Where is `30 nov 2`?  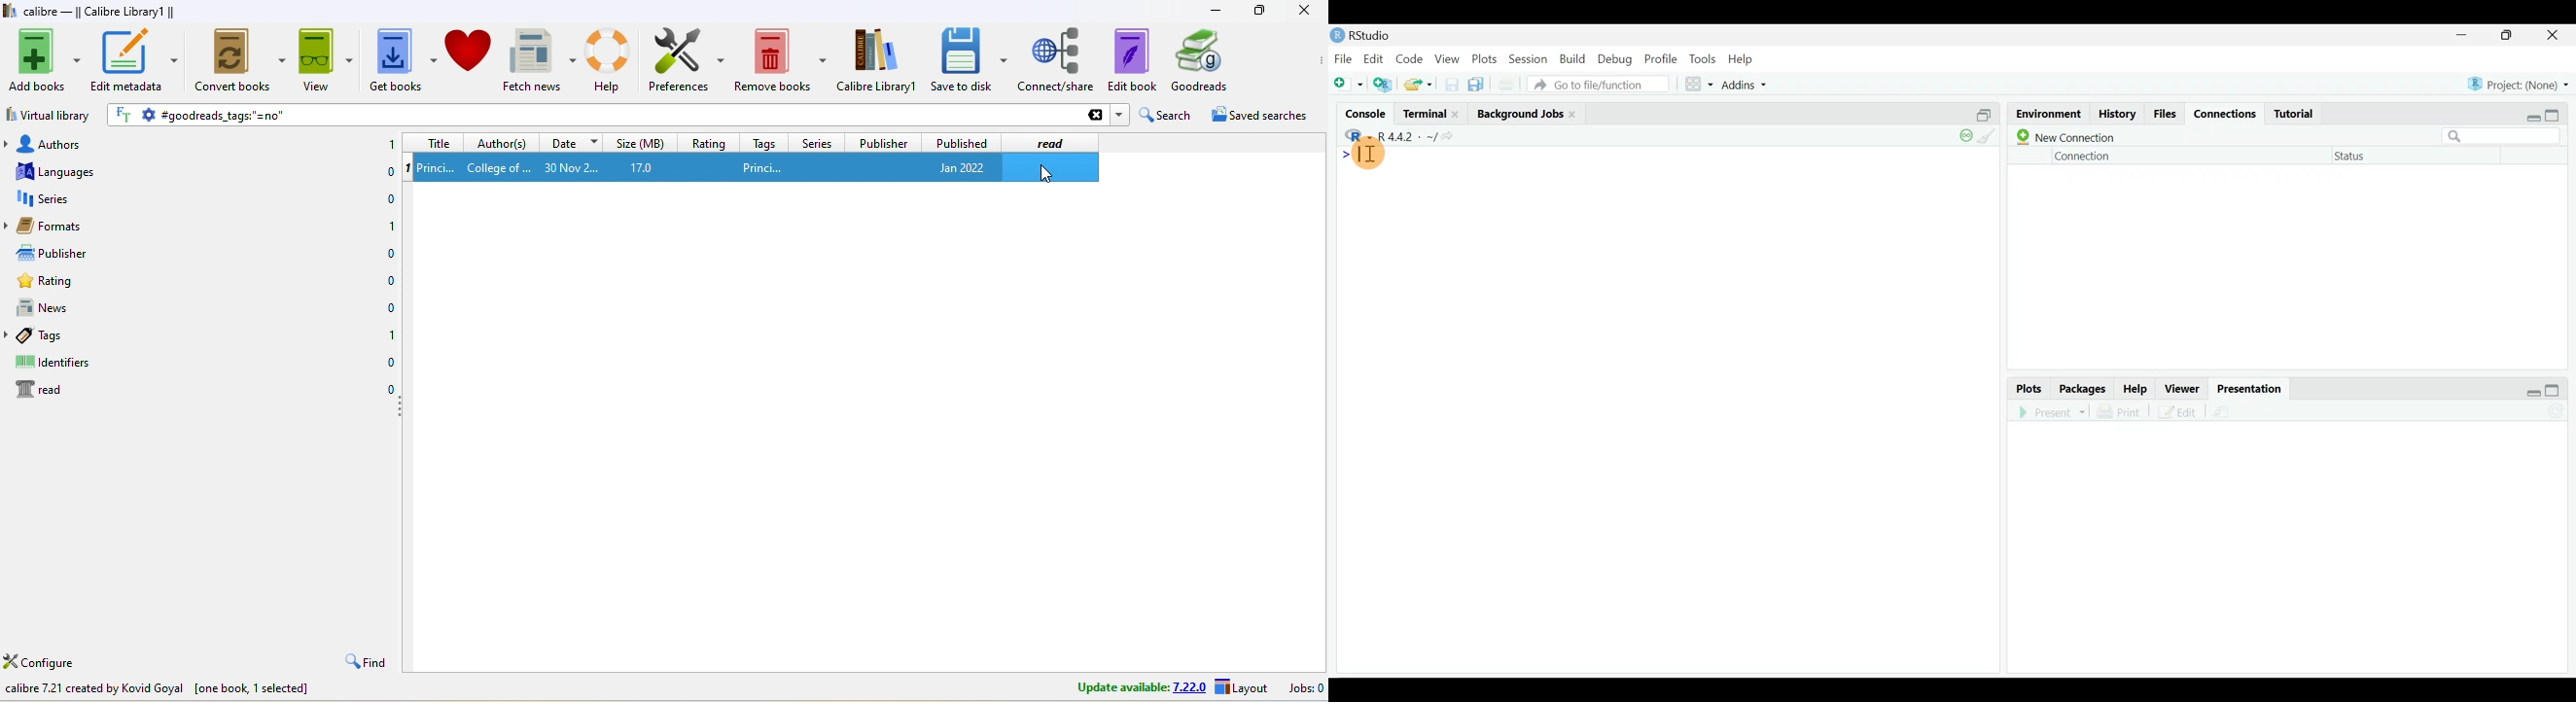 30 nov 2 is located at coordinates (571, 167).